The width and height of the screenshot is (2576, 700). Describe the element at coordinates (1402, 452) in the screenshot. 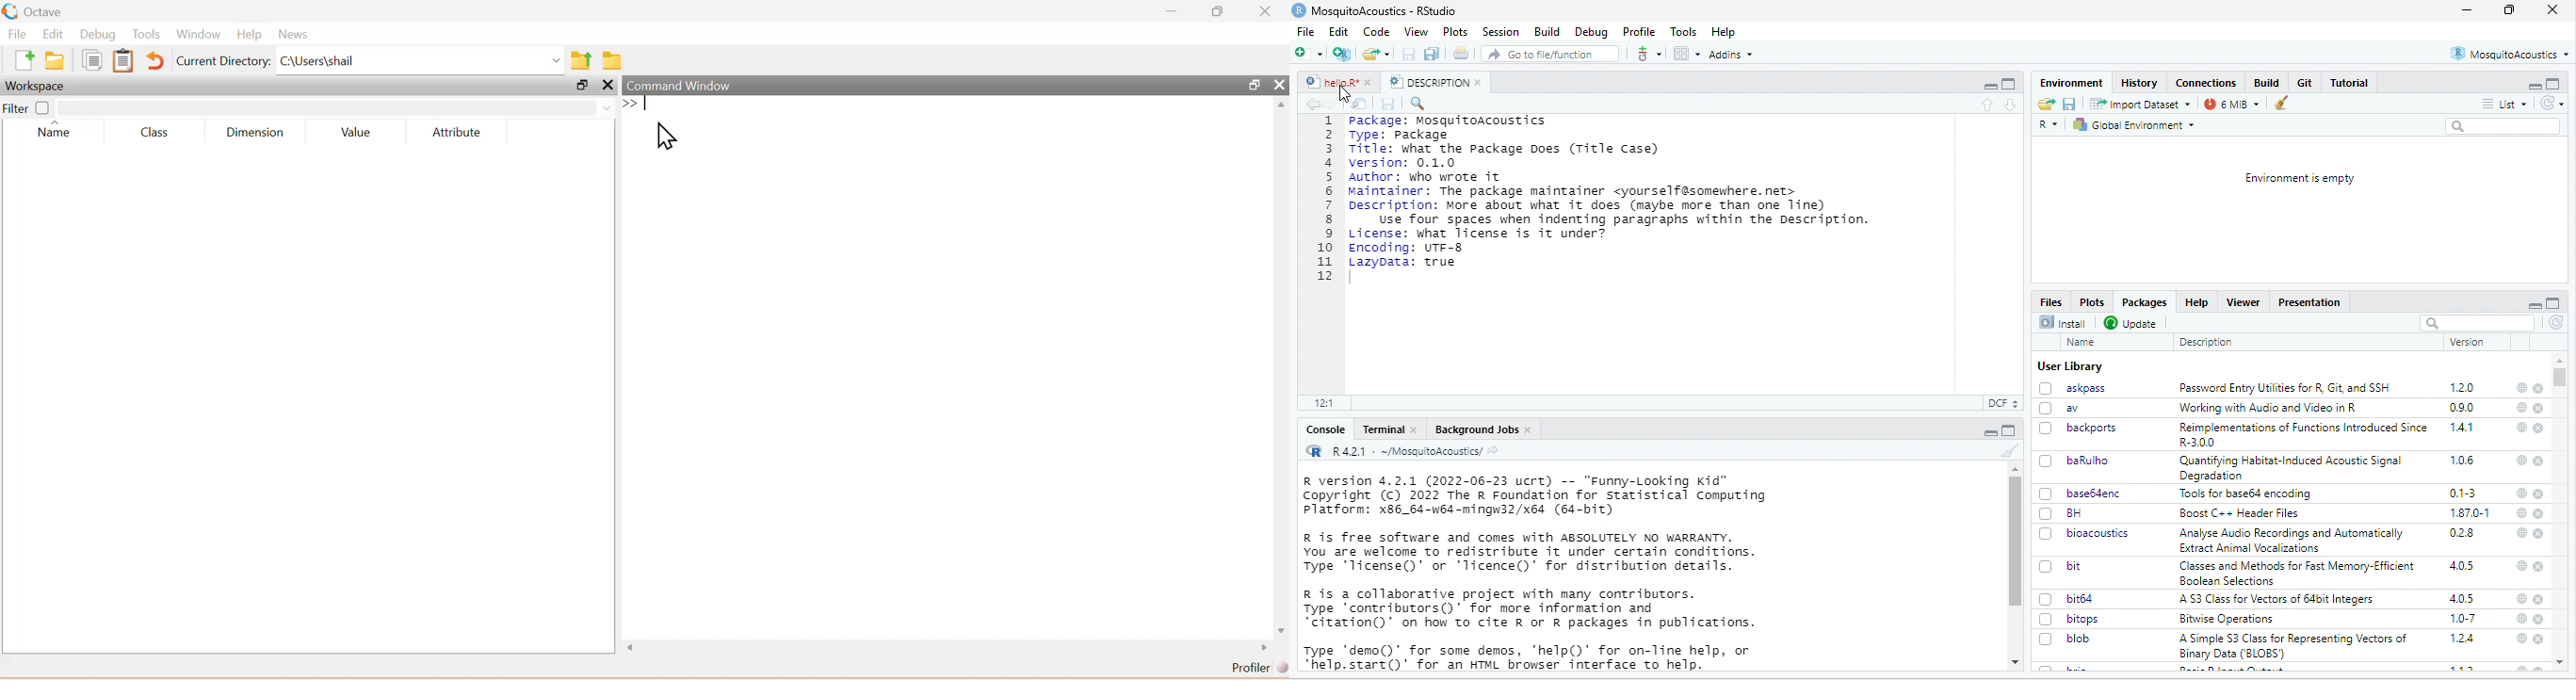

I see `R 4.2.1 : ~/MosquitoAcoustics/` at that location.